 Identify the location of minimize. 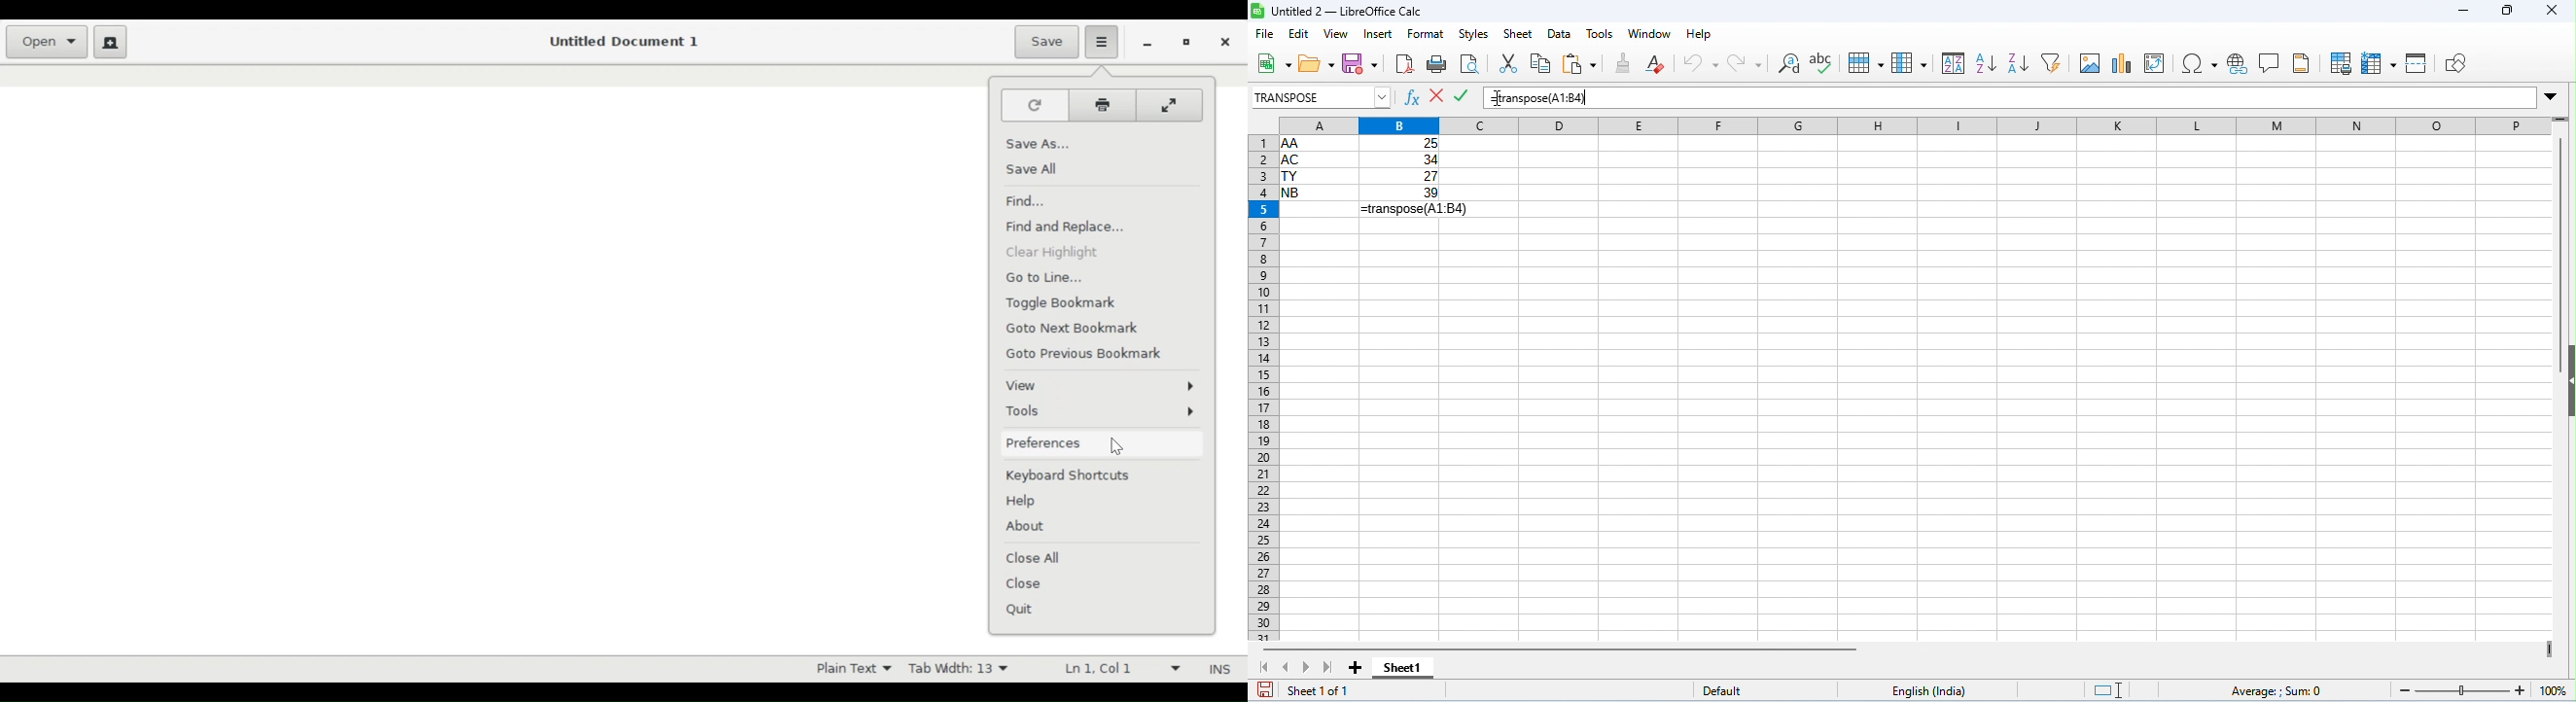
(2463, 12).